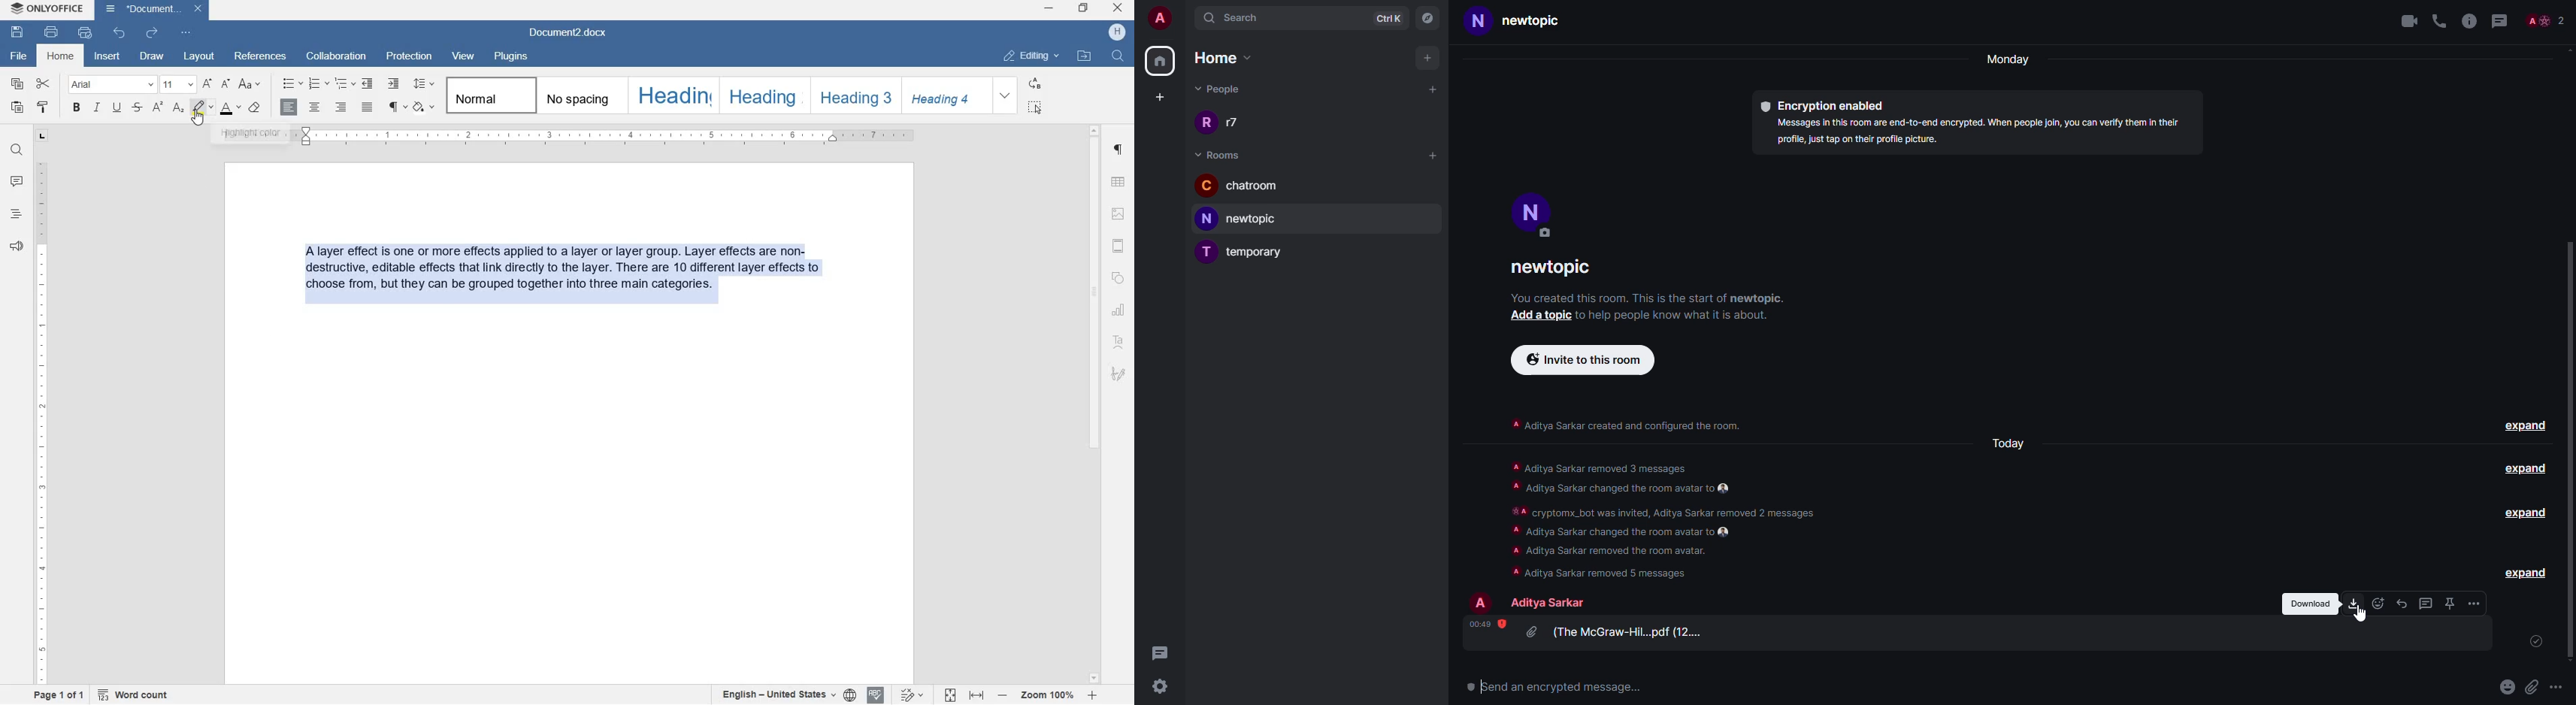 The height and width of the screenshot is (728, 2576). I want to click on shape, so click(1119, 278).